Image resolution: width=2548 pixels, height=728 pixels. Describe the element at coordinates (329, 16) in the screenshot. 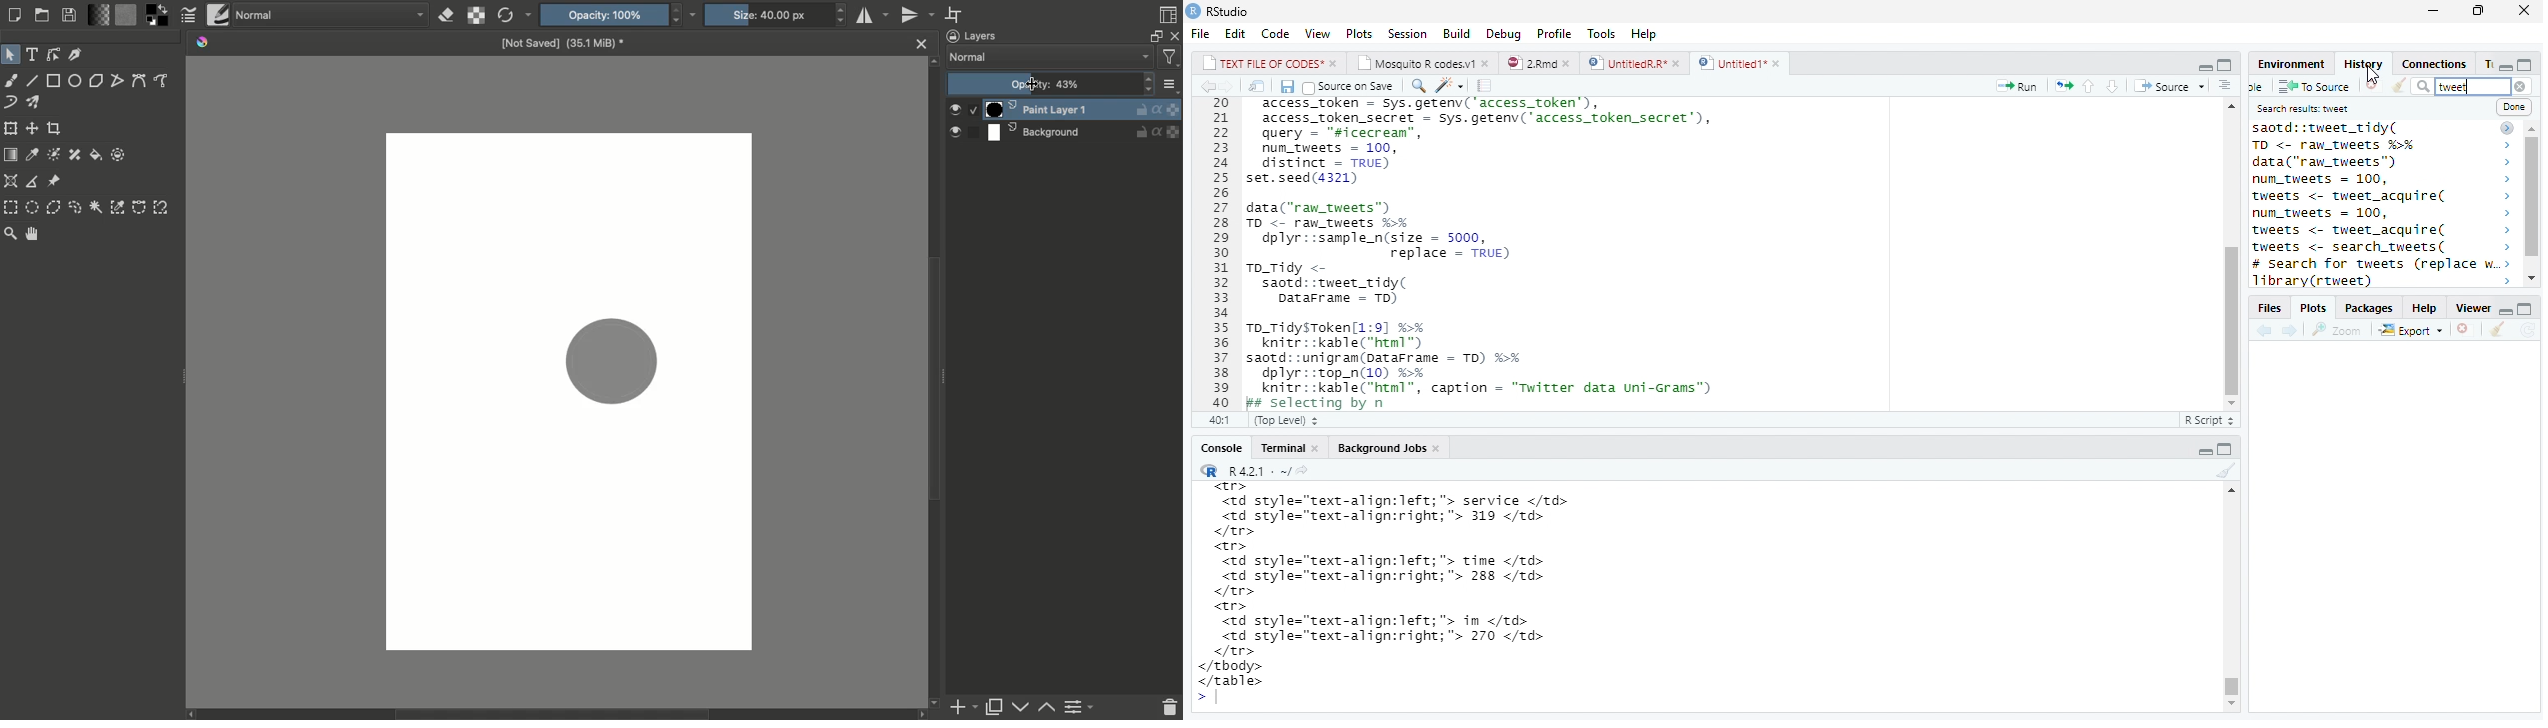

I see `Normal` at that location.